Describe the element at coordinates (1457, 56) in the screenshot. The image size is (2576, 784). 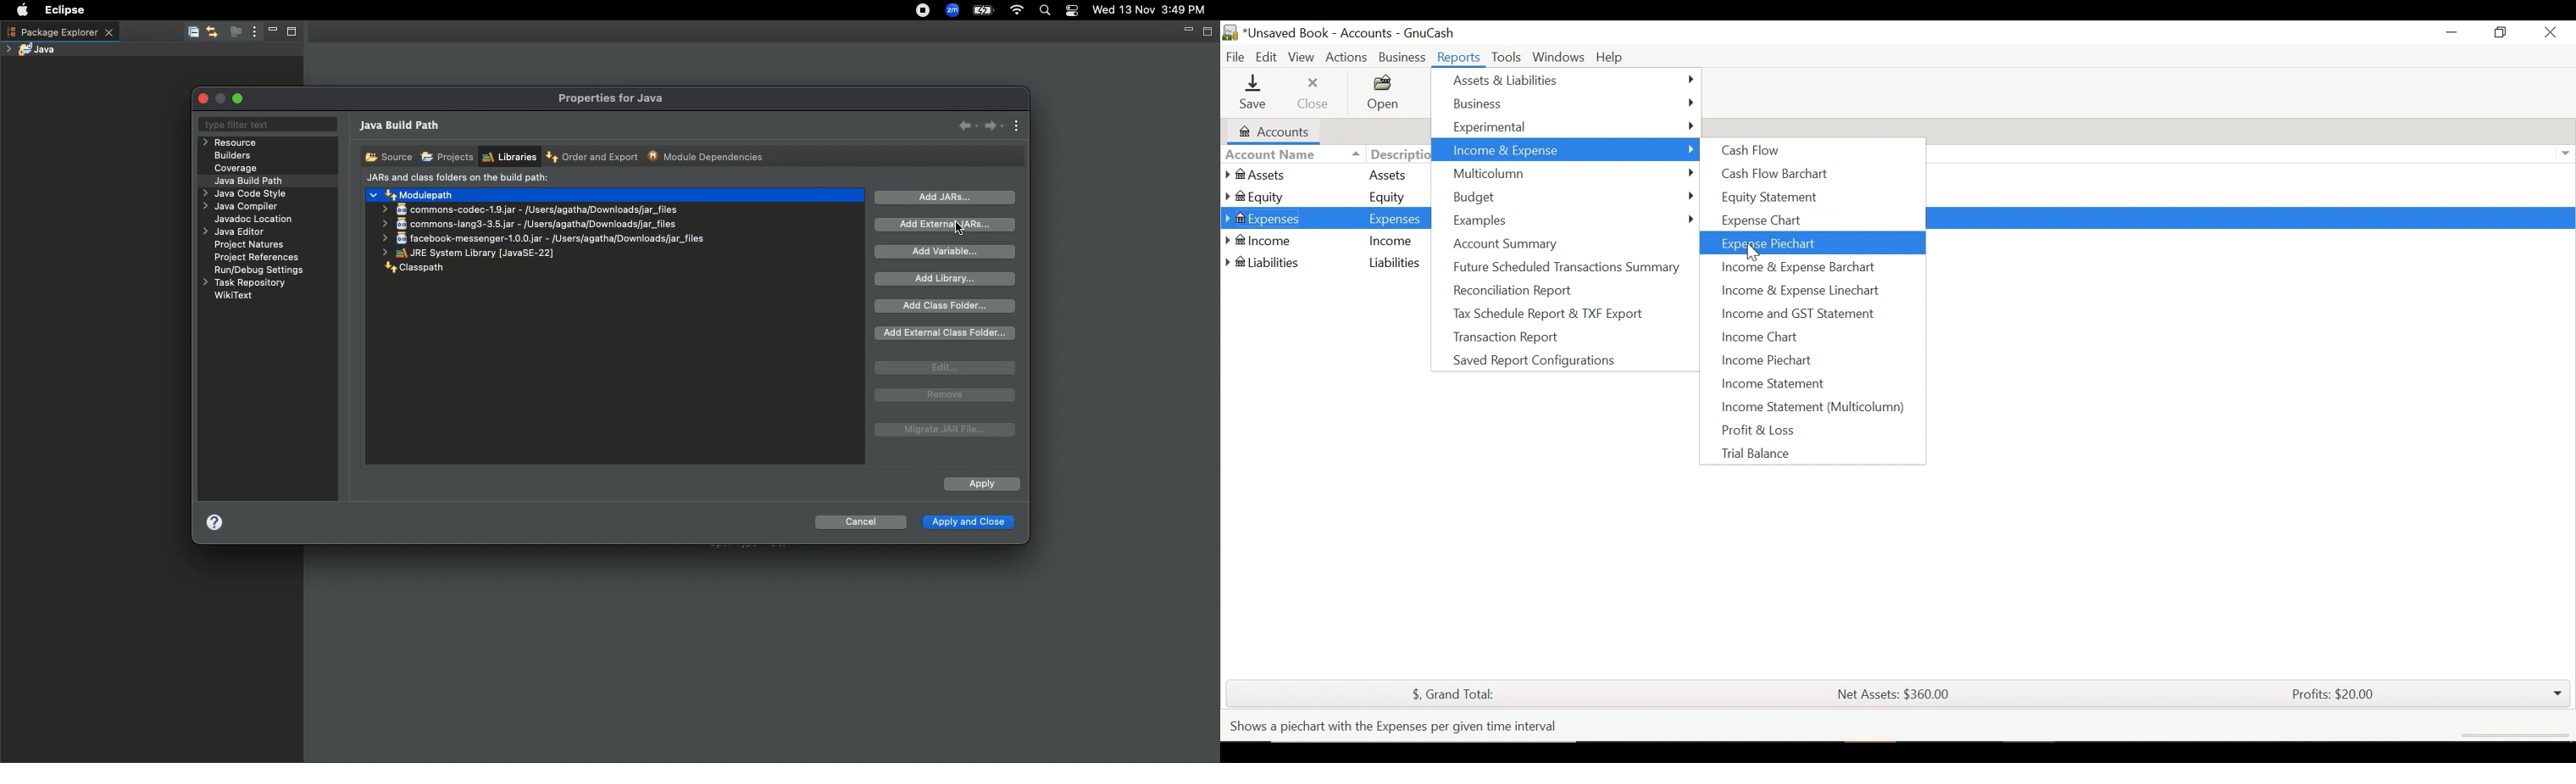
I see `Reports` at that location.